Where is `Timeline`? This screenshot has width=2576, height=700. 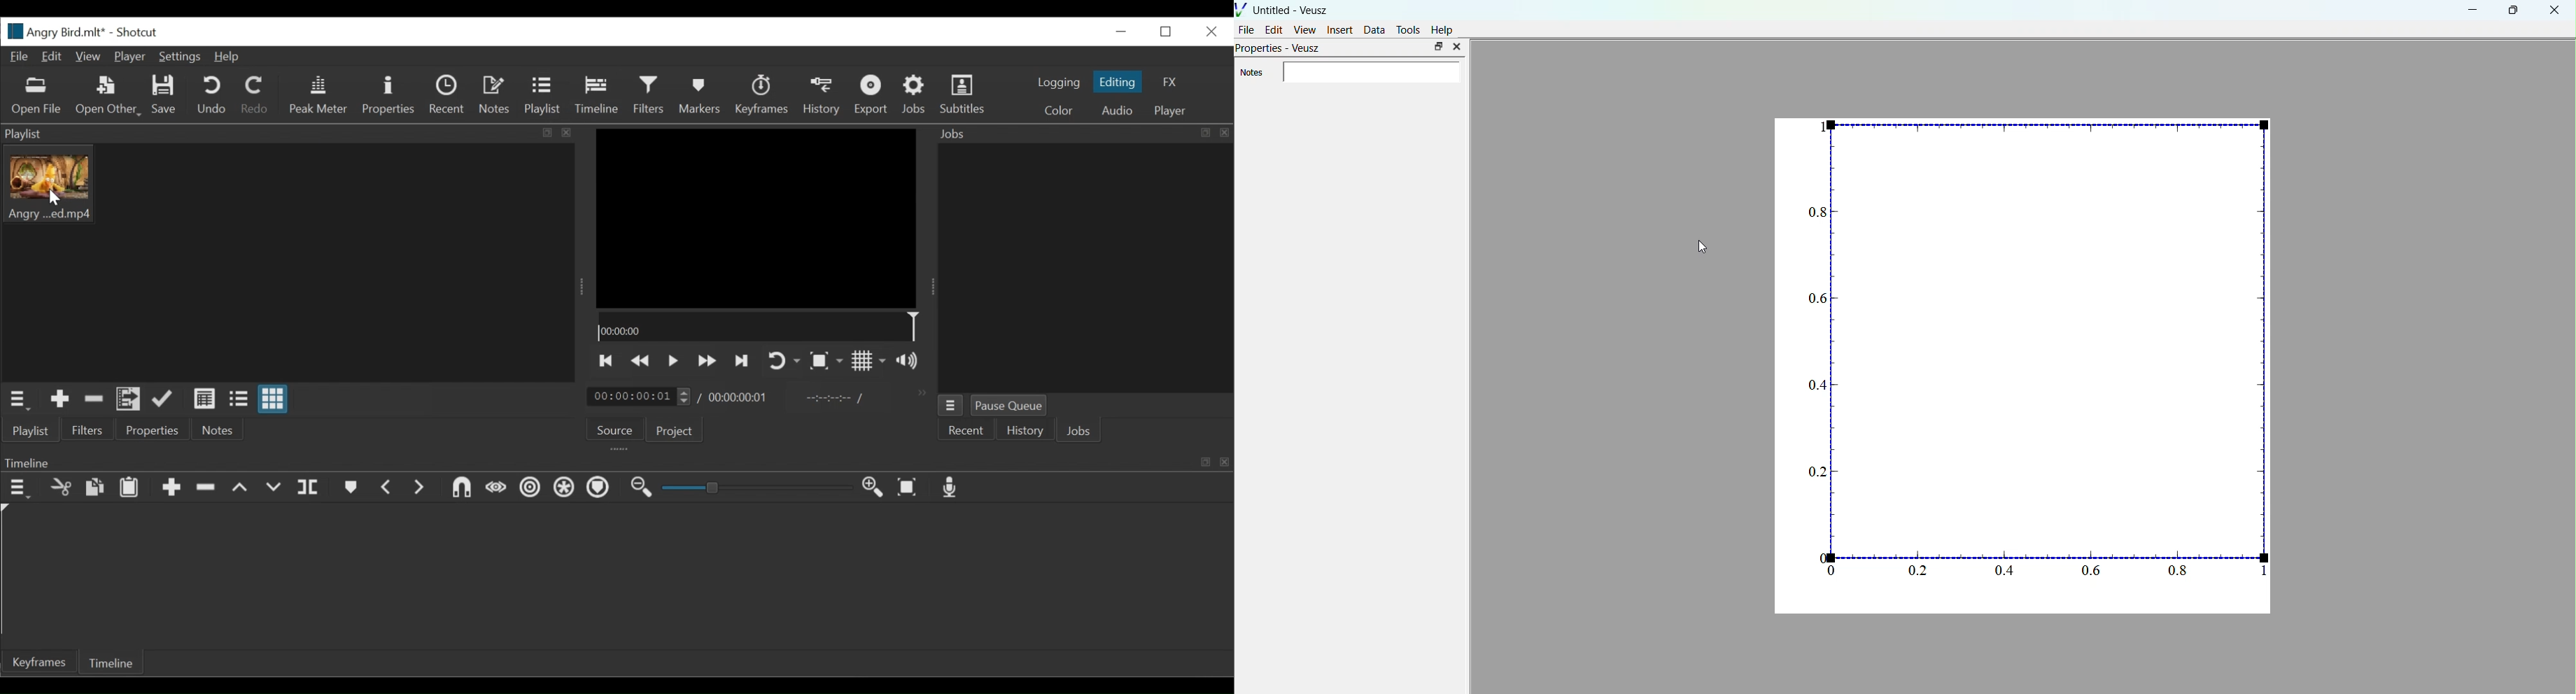 Timeline is located at coordinates (760, 328).